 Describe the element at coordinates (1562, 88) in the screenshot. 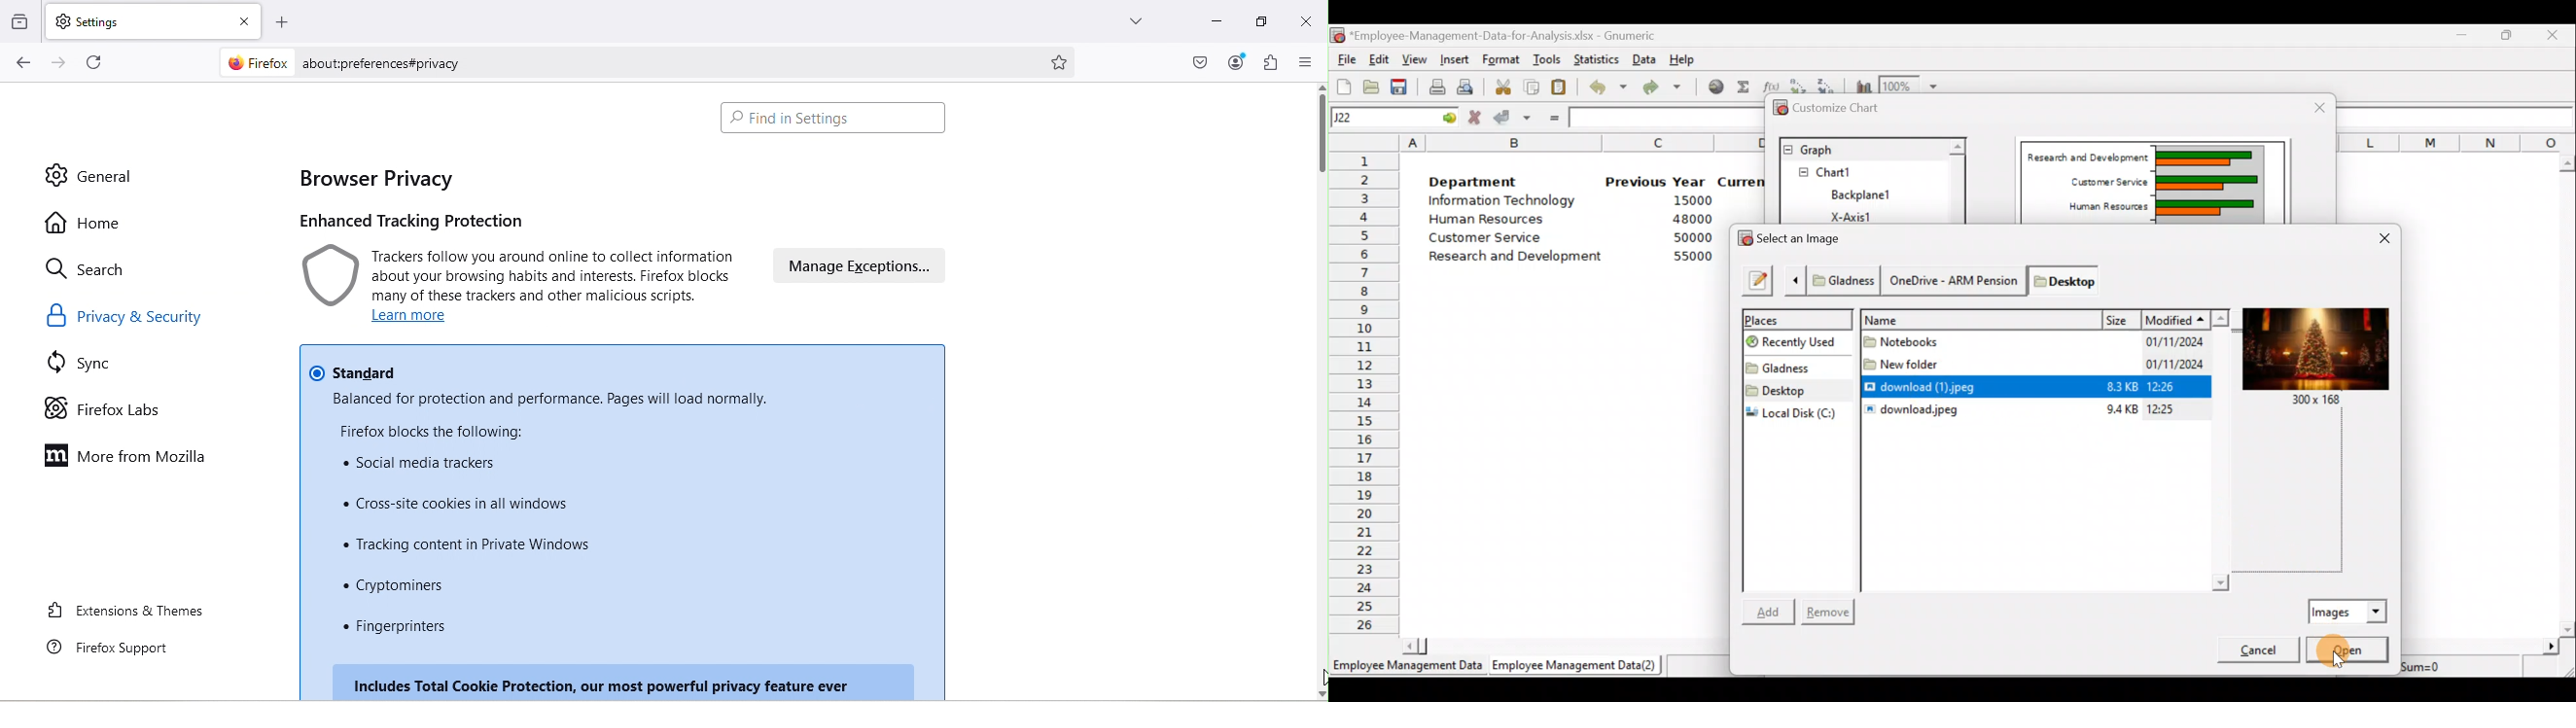

I see `Paste the clipboard` at that location.